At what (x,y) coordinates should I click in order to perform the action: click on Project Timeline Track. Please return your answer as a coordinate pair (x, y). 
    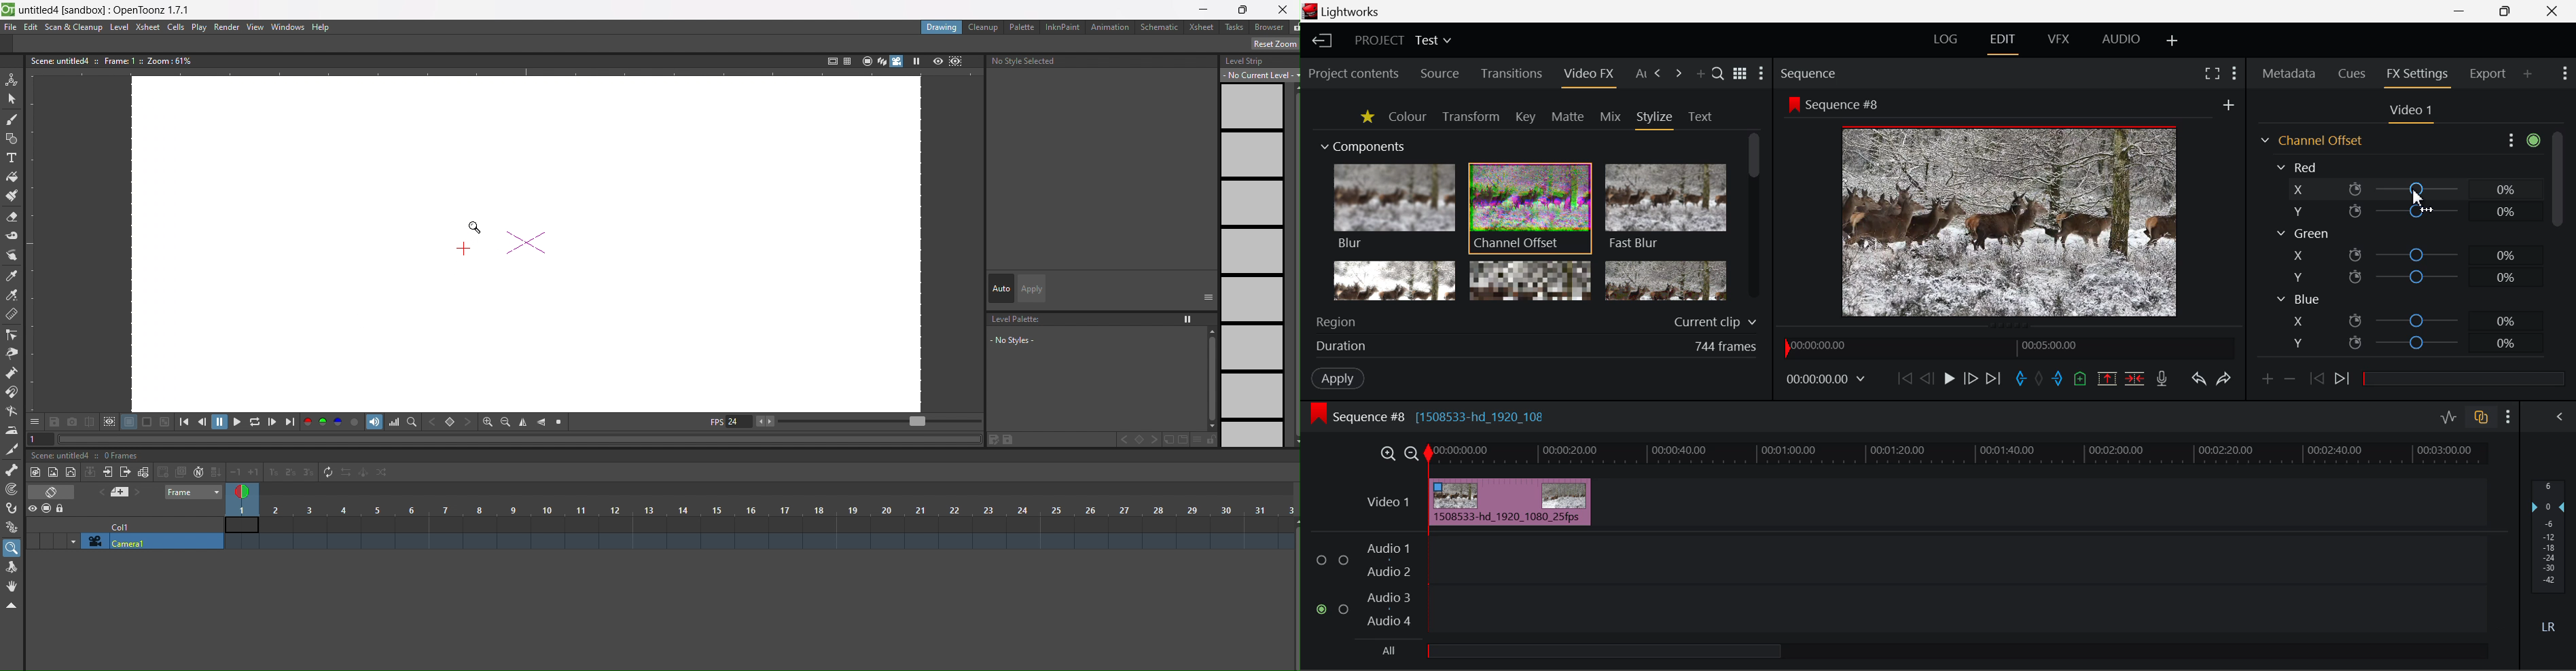
    Looking at the image, I should click on (1959, 456).